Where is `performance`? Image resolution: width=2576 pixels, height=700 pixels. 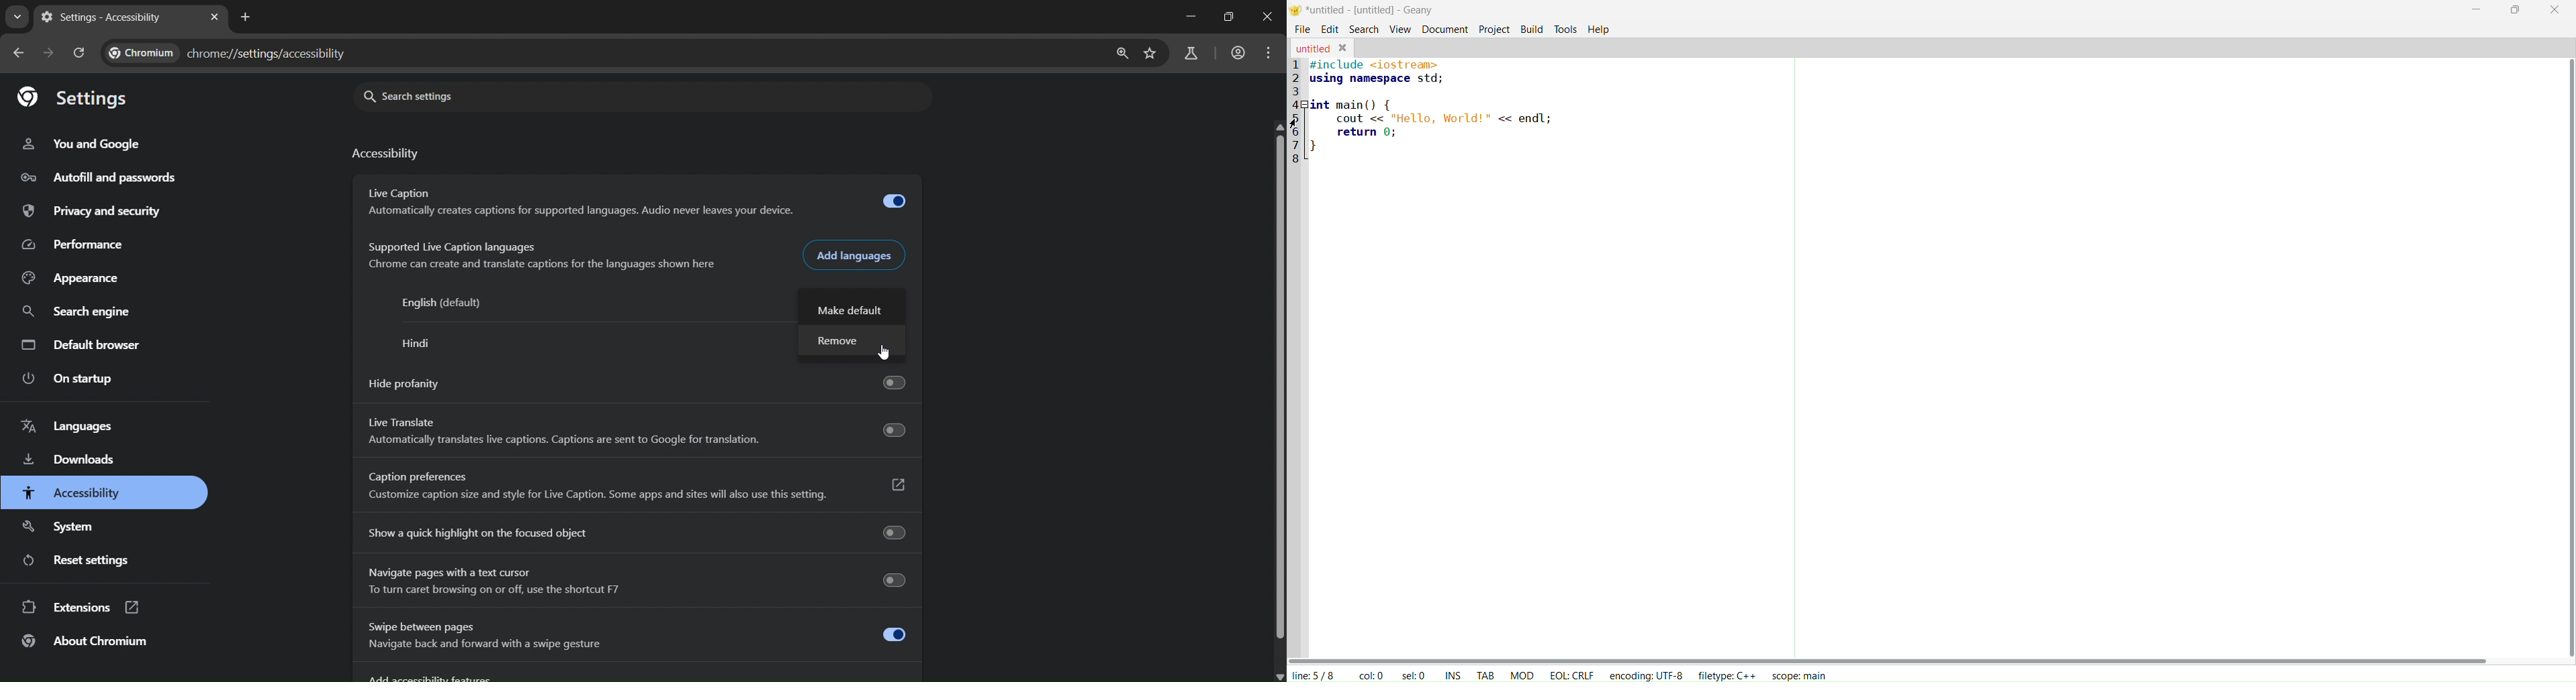 performance is located at coordinates (79, 245).